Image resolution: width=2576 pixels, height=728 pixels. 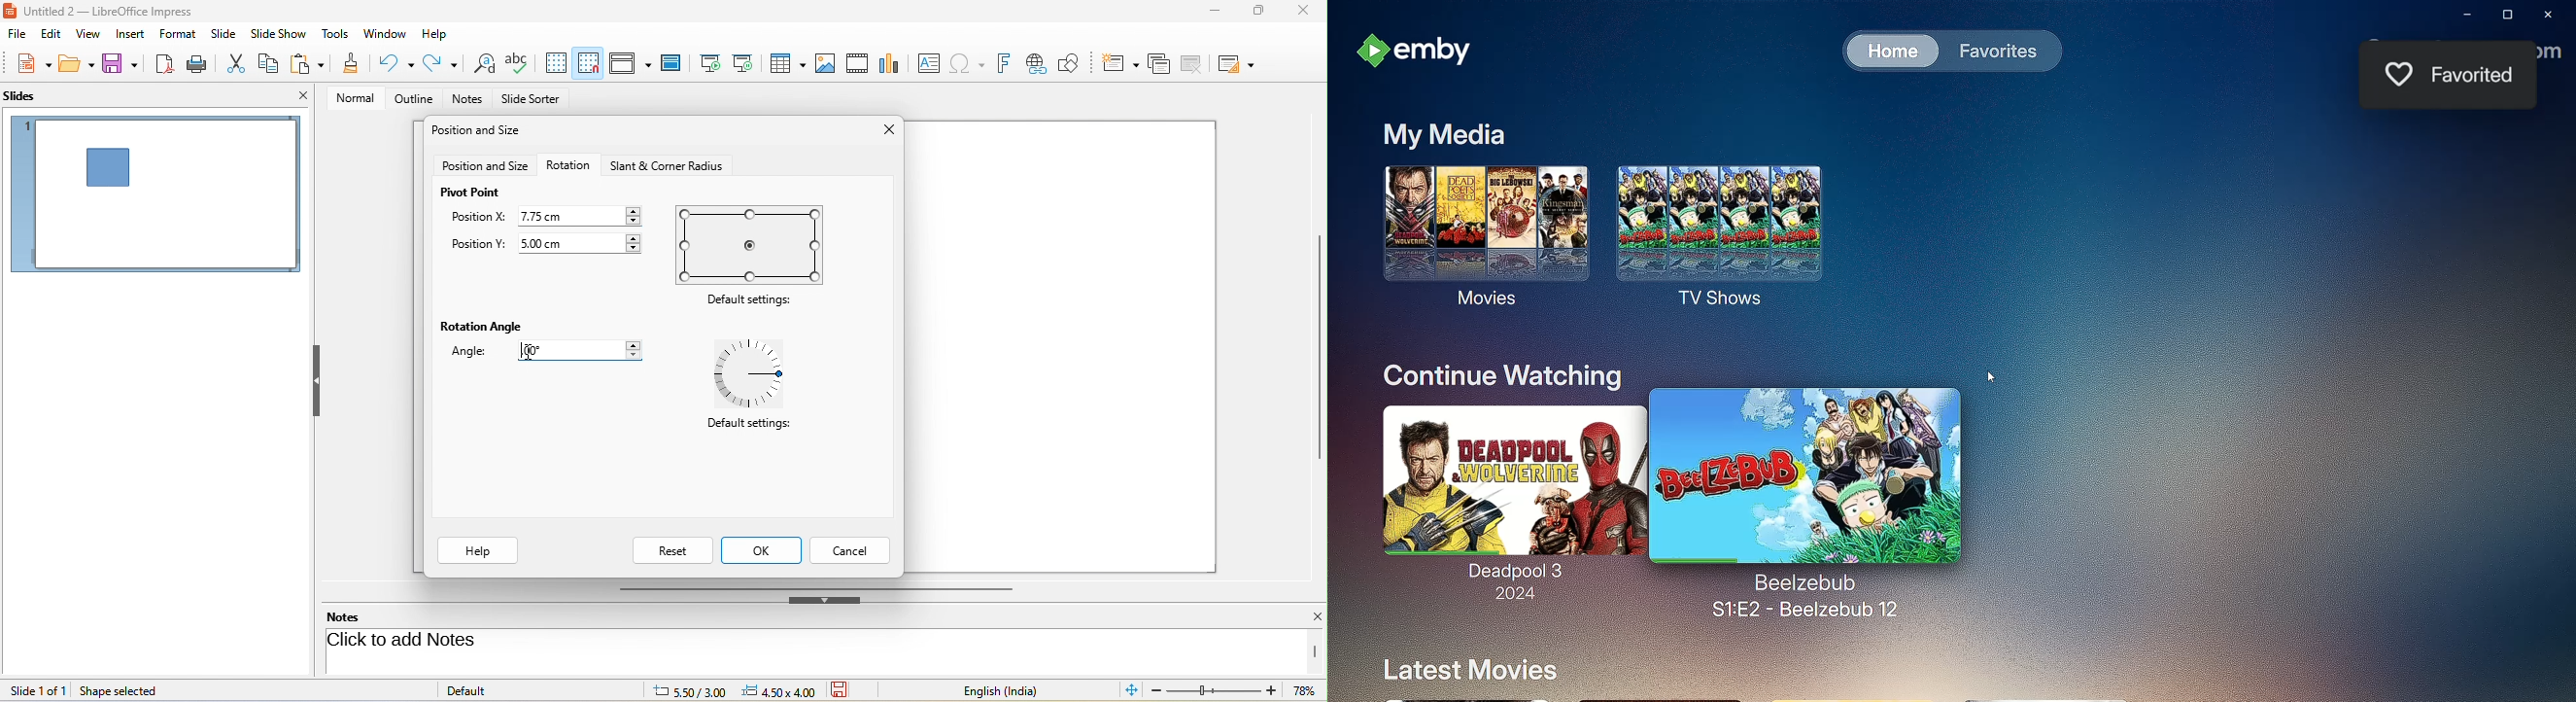 What do you see at coordinates (1996, 378) in the screenshot?
I see `Cursor` at bounding box center [1996, 378].